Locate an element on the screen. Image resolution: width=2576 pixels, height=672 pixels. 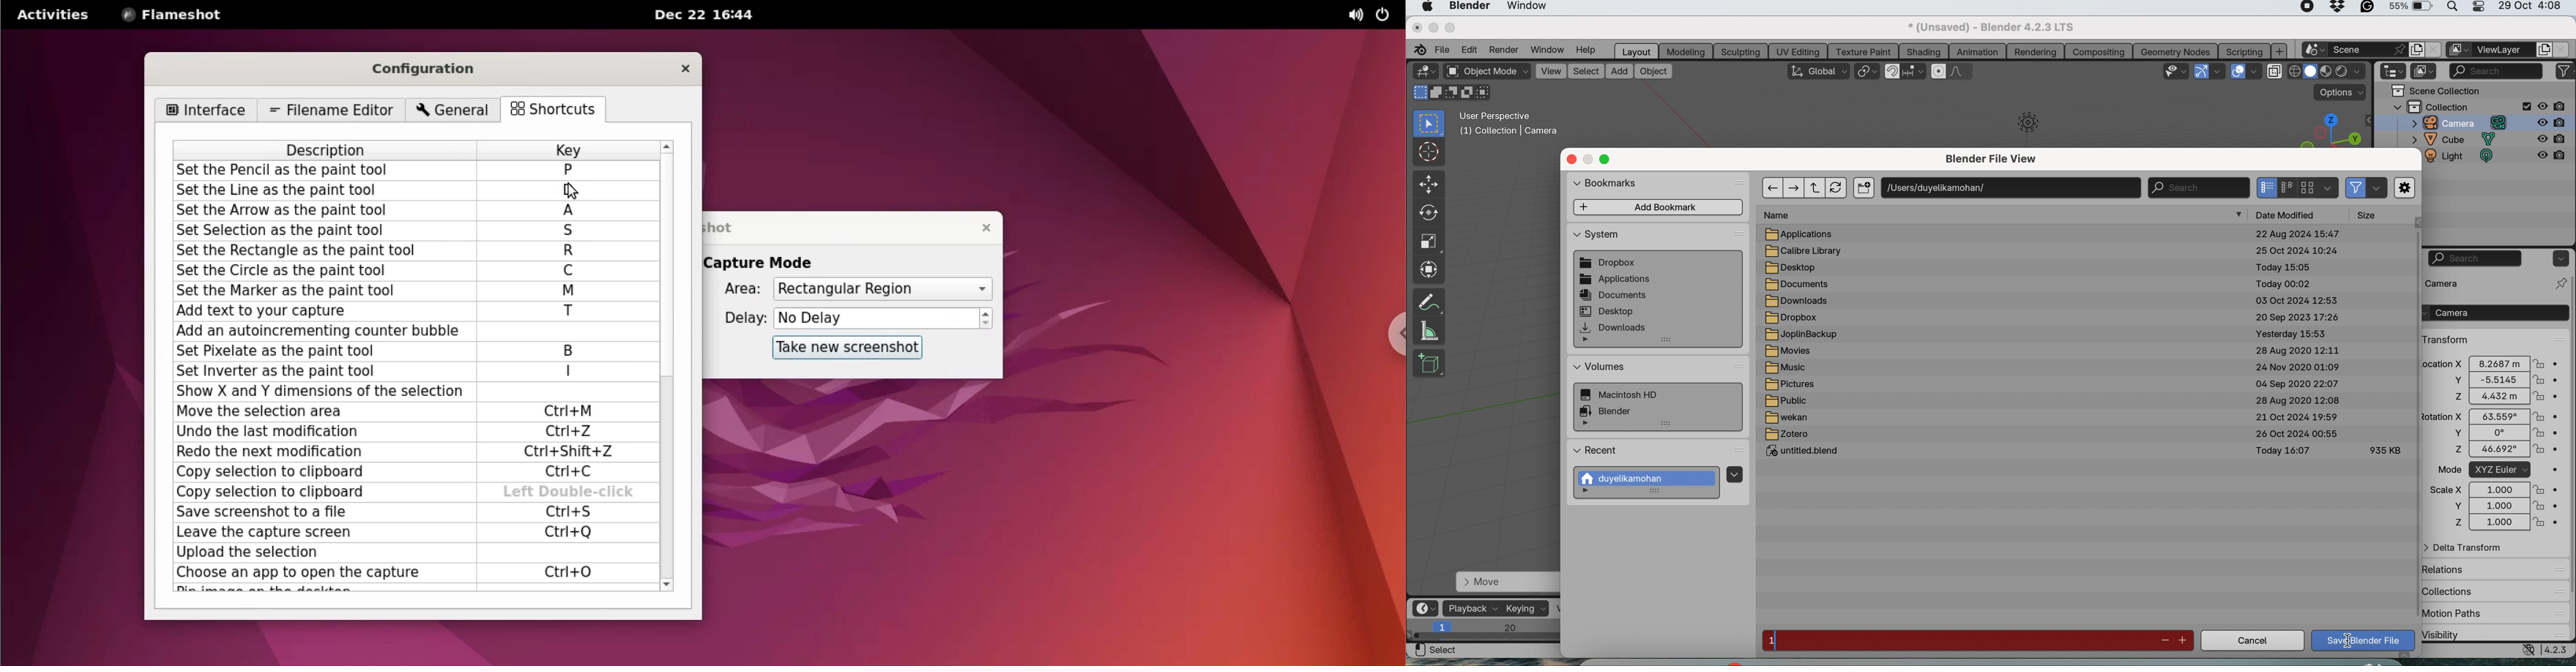
shading is located at coordinates (1924, 52).